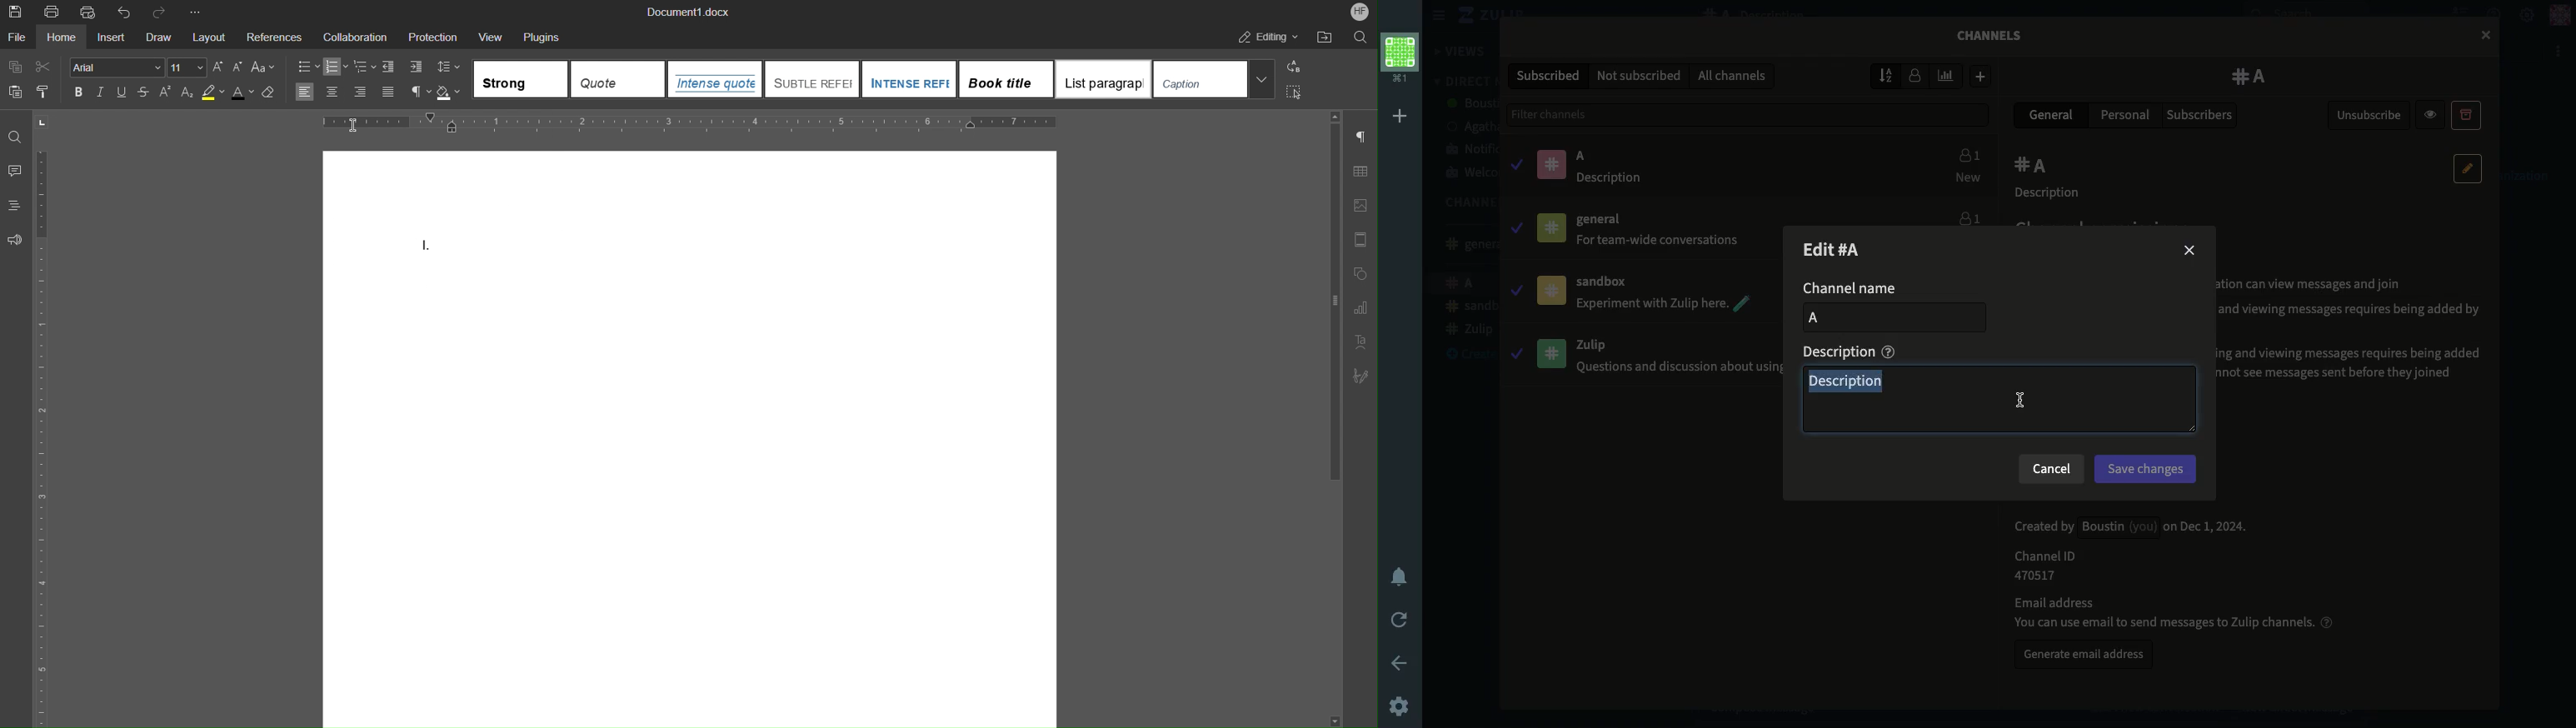 The height and width of the screenshot is (728, 2576). I want to click on Add, so click(1403, 116).